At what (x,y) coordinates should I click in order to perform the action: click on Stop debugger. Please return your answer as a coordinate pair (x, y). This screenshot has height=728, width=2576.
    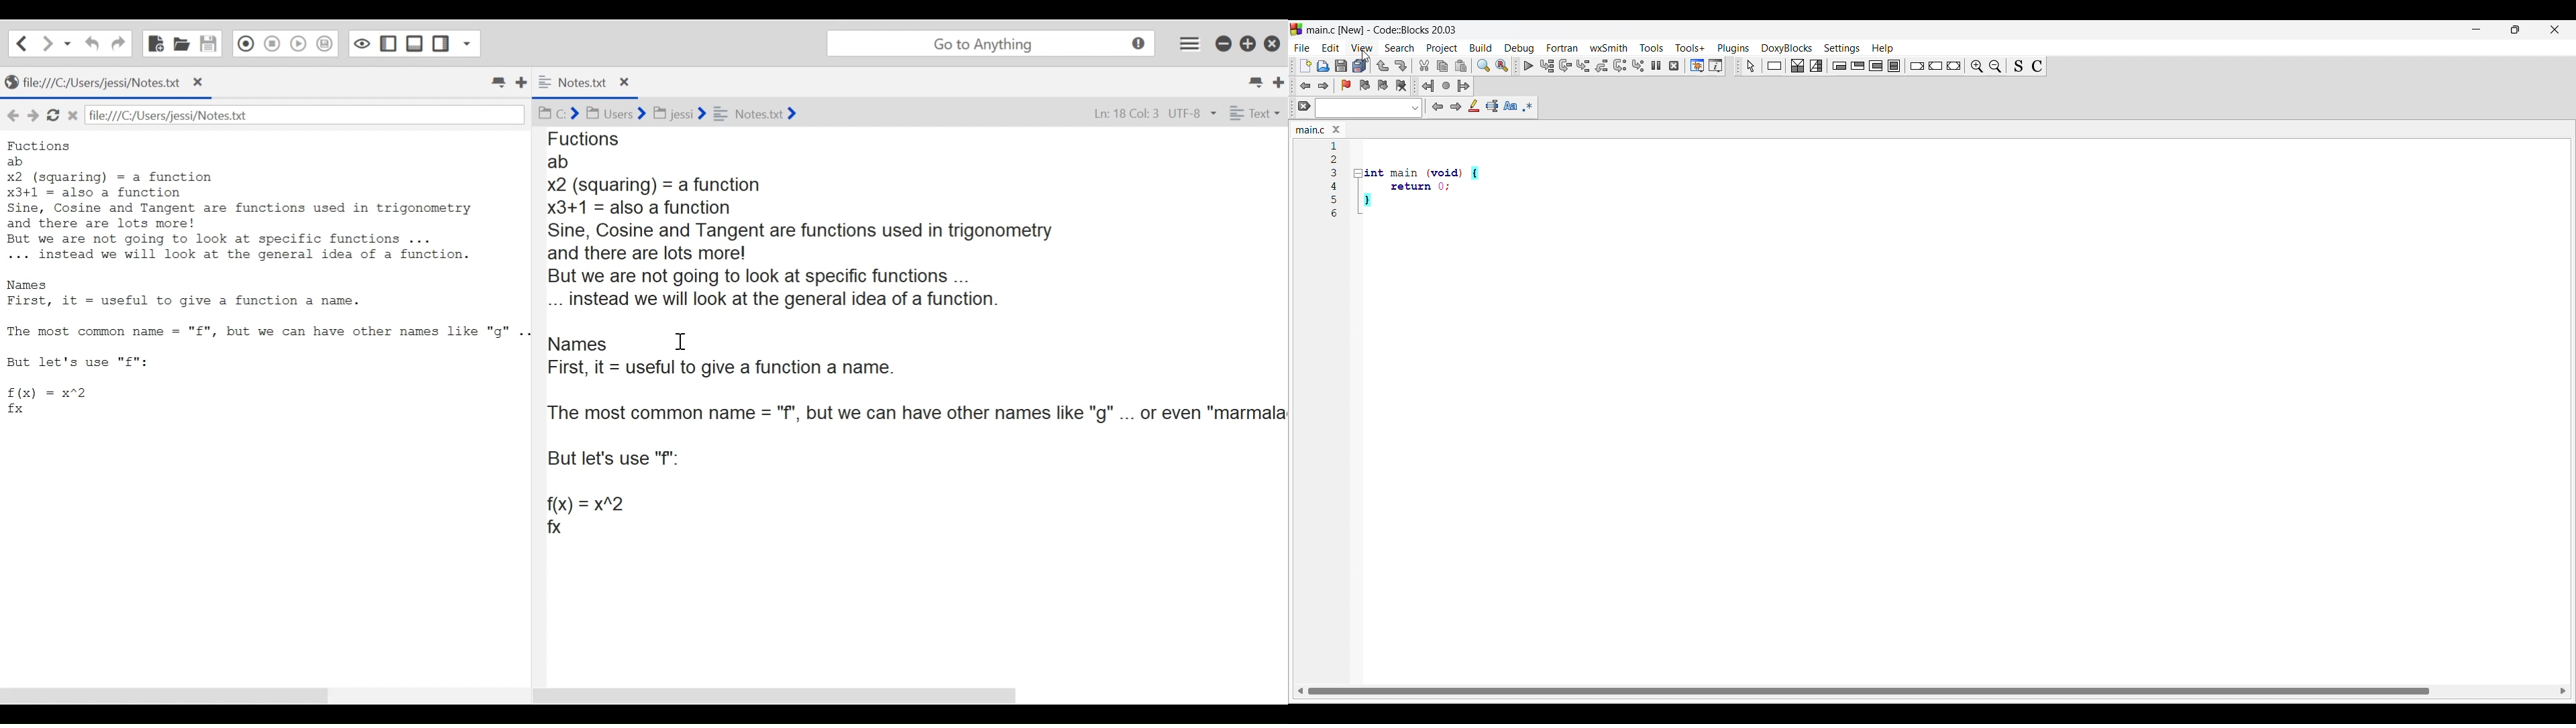
    Looking at the image, I should click on (1674, 66).